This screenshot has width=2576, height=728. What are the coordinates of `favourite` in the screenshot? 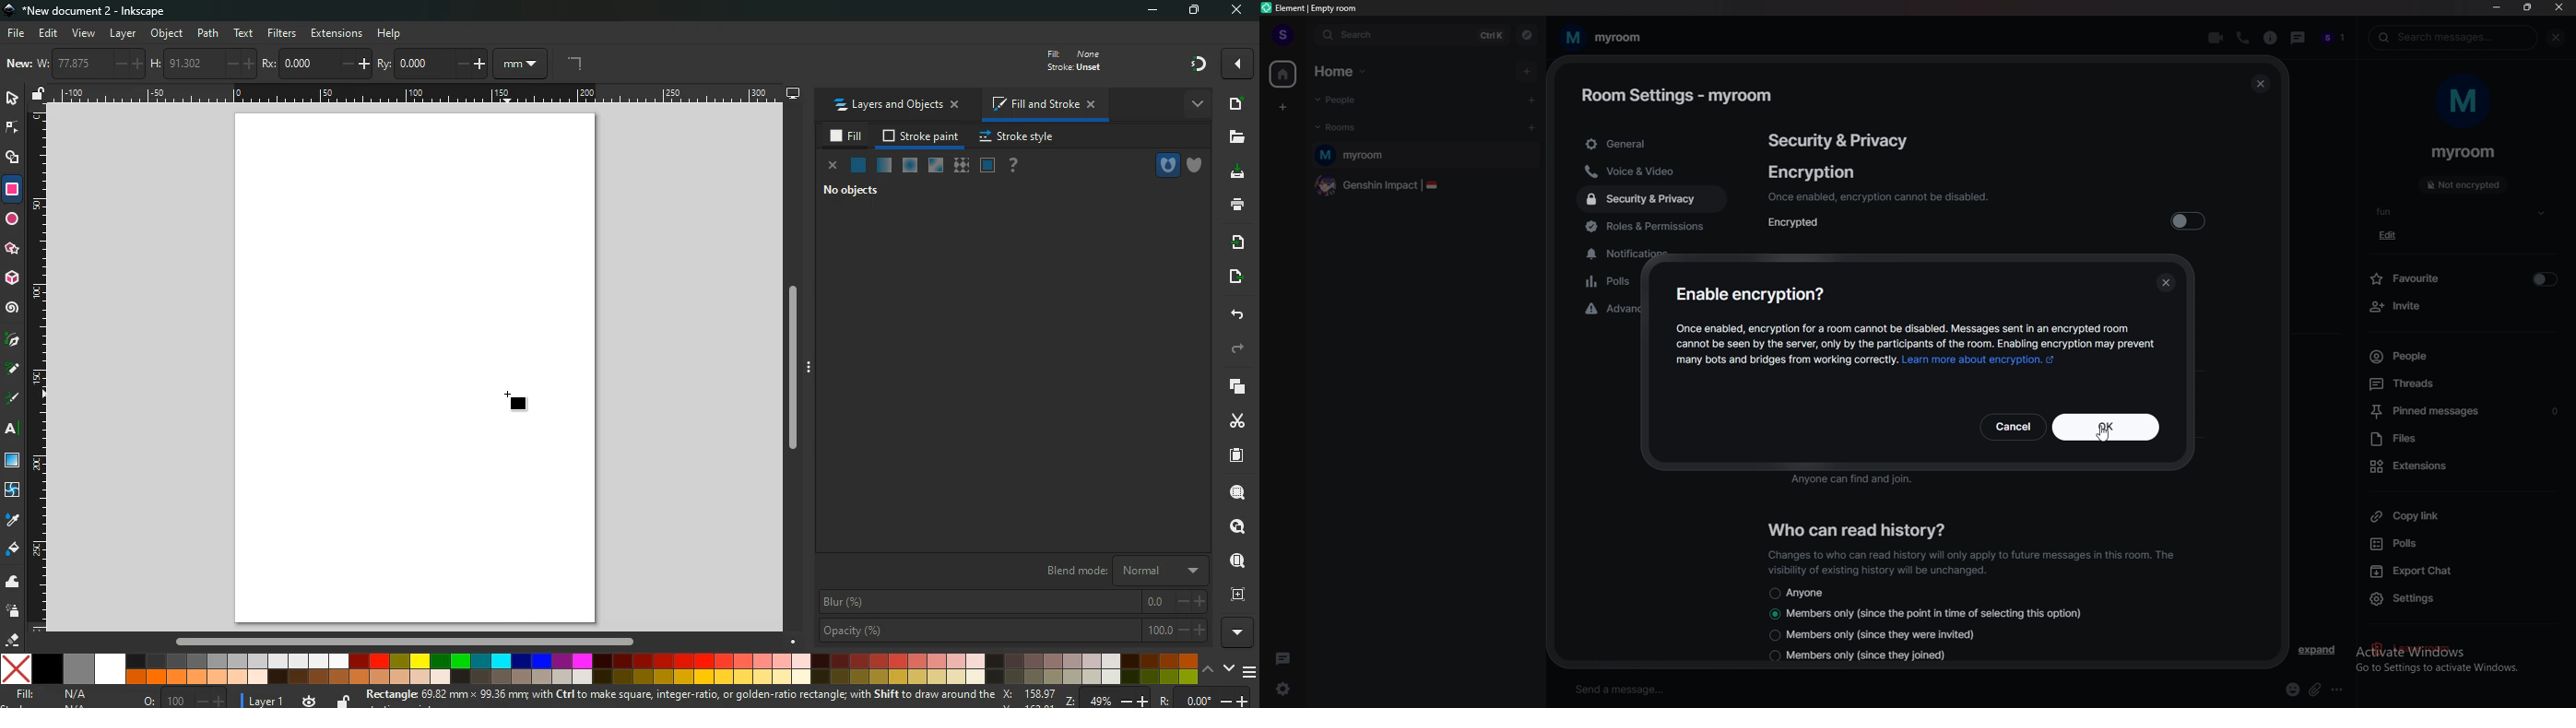 It's located at (2466, 279).